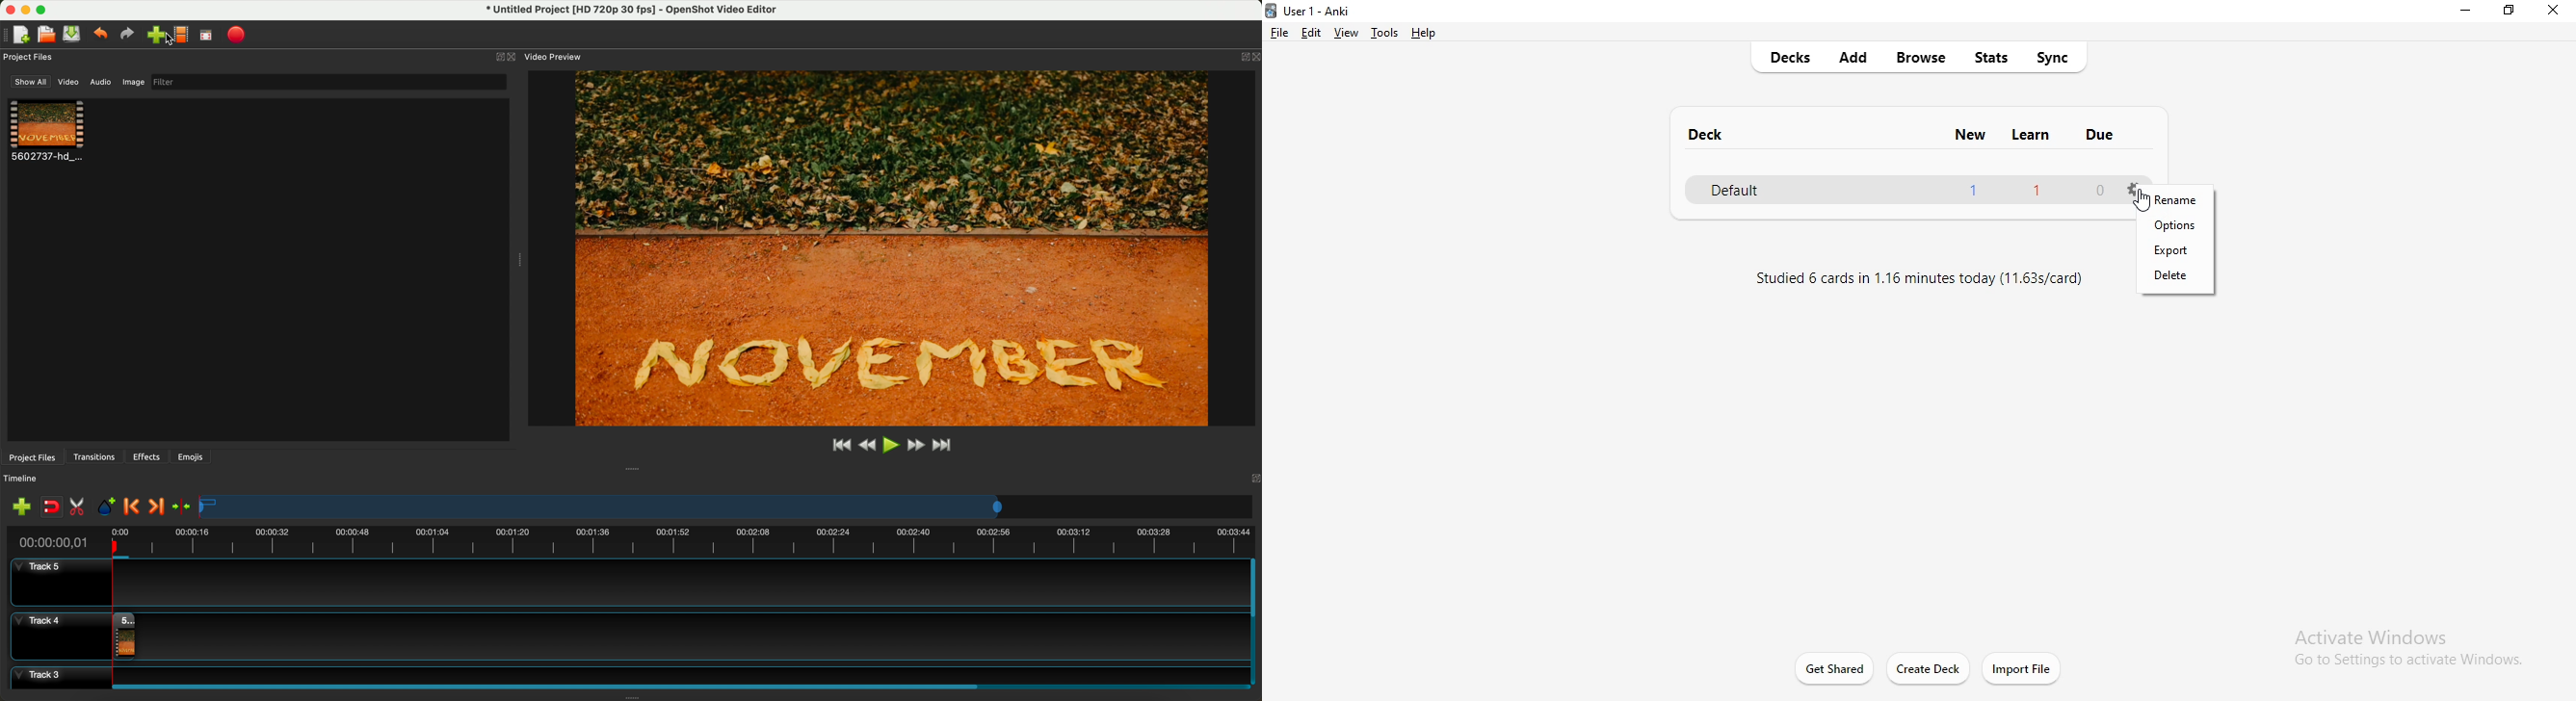 The image size is (2576, 728). I want to click on maximize, so click(45, 9).